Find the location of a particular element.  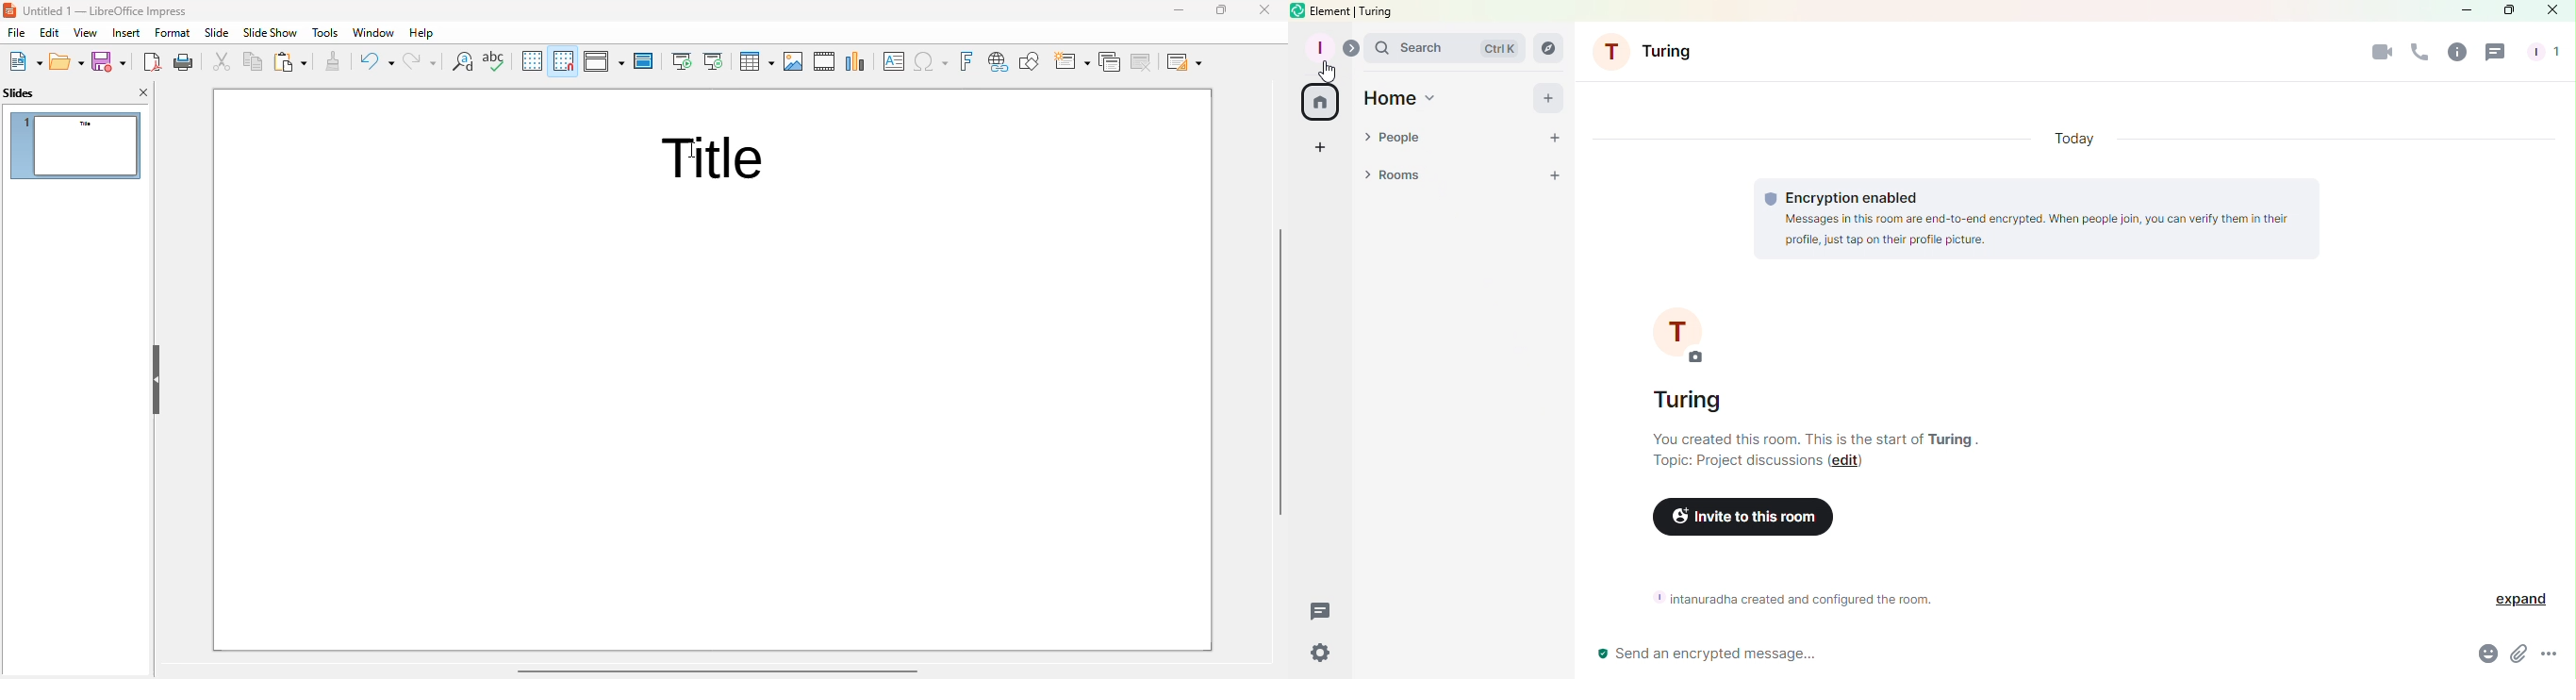

turing is located at coordinates (1700, 403).